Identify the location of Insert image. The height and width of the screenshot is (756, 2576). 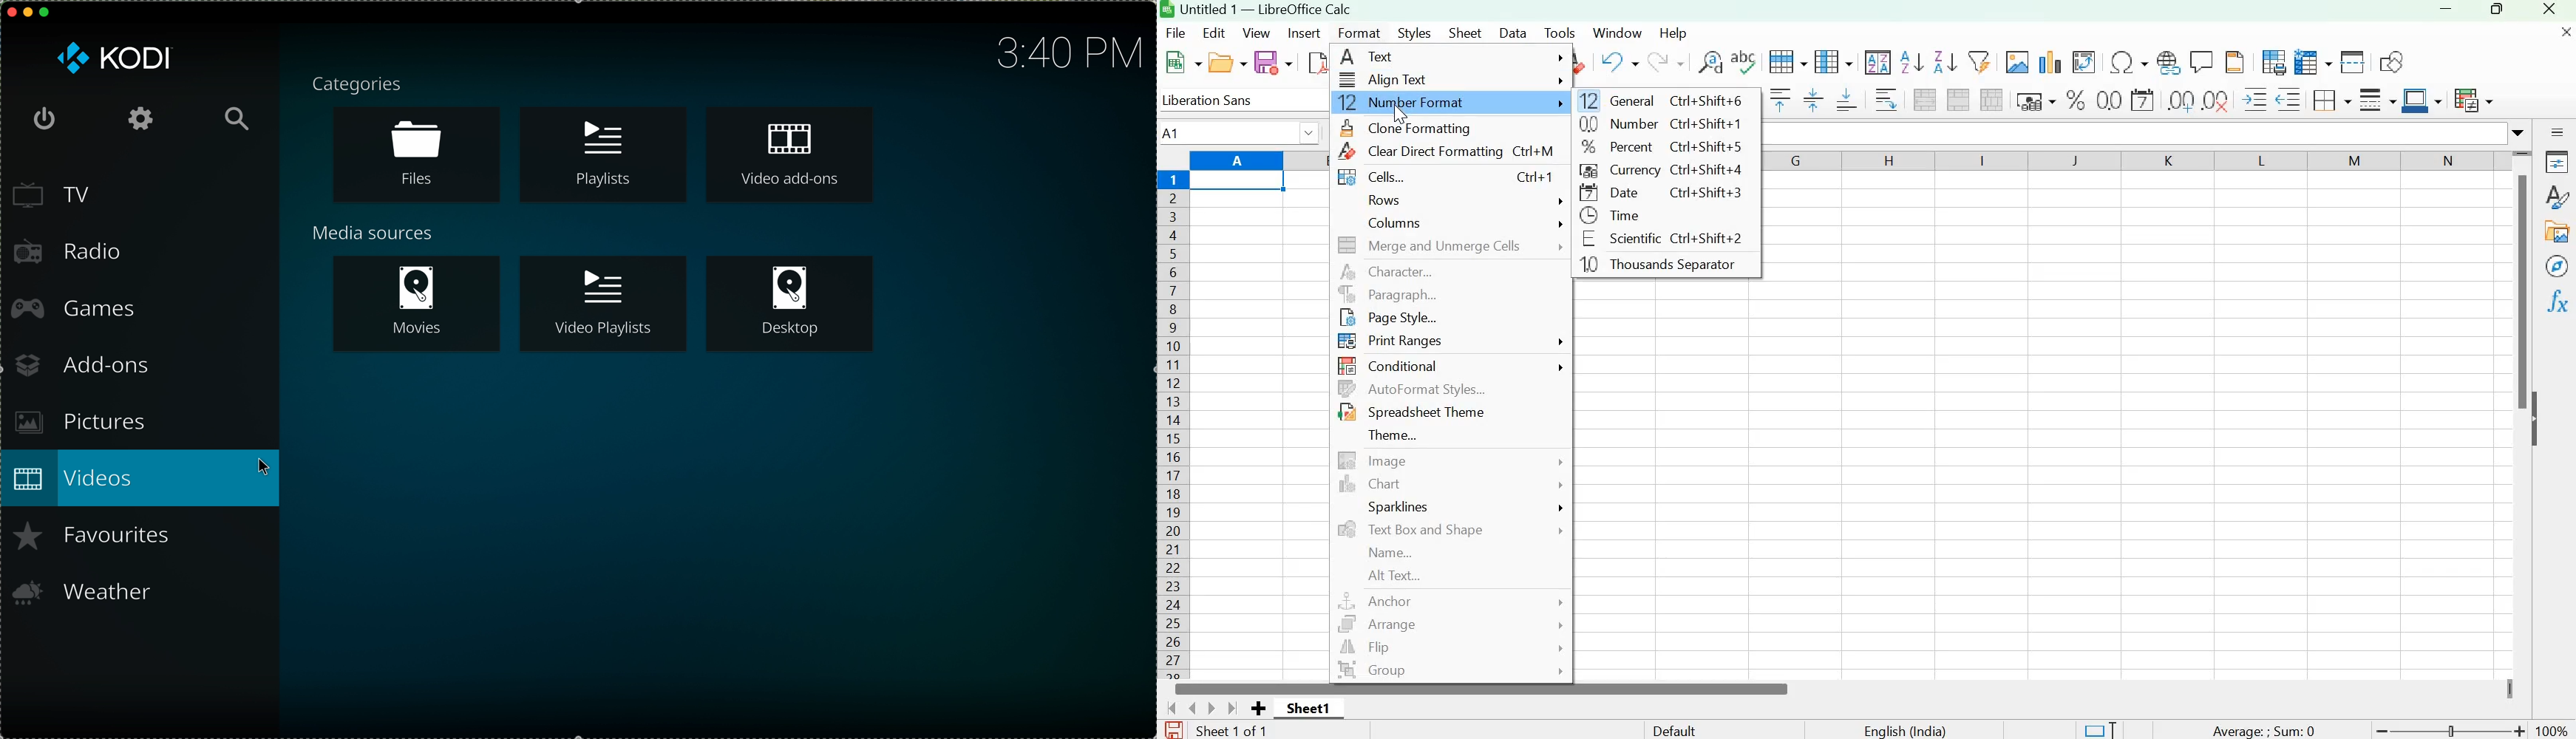
(2016, 61).